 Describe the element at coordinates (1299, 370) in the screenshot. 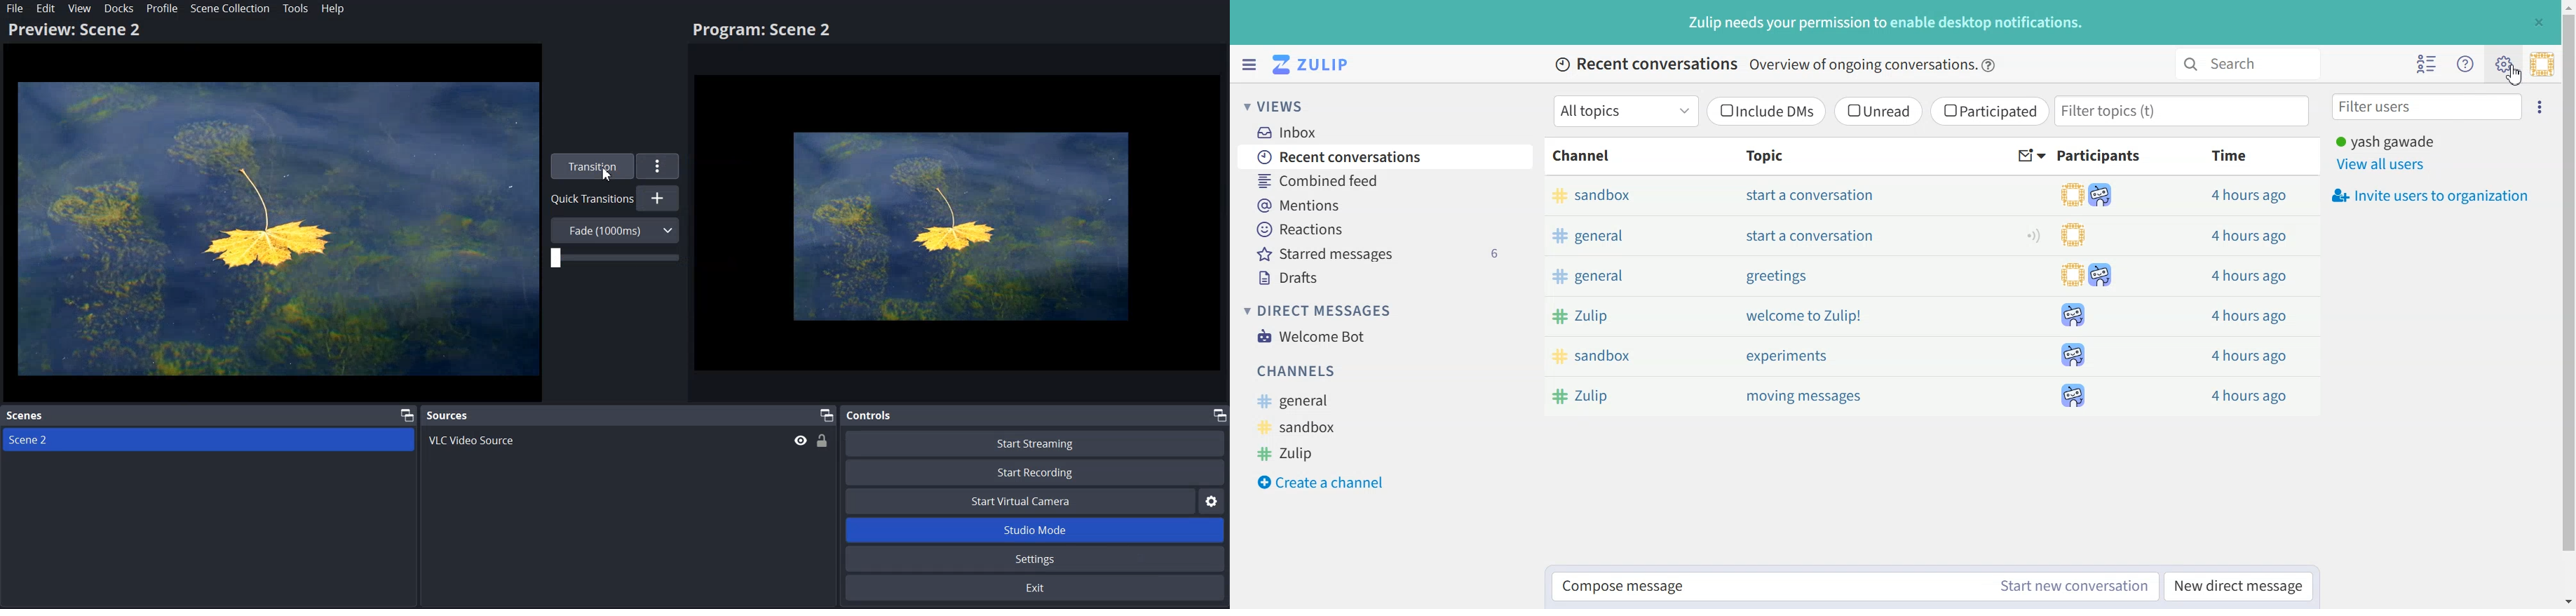

I see `Channels` at that location.